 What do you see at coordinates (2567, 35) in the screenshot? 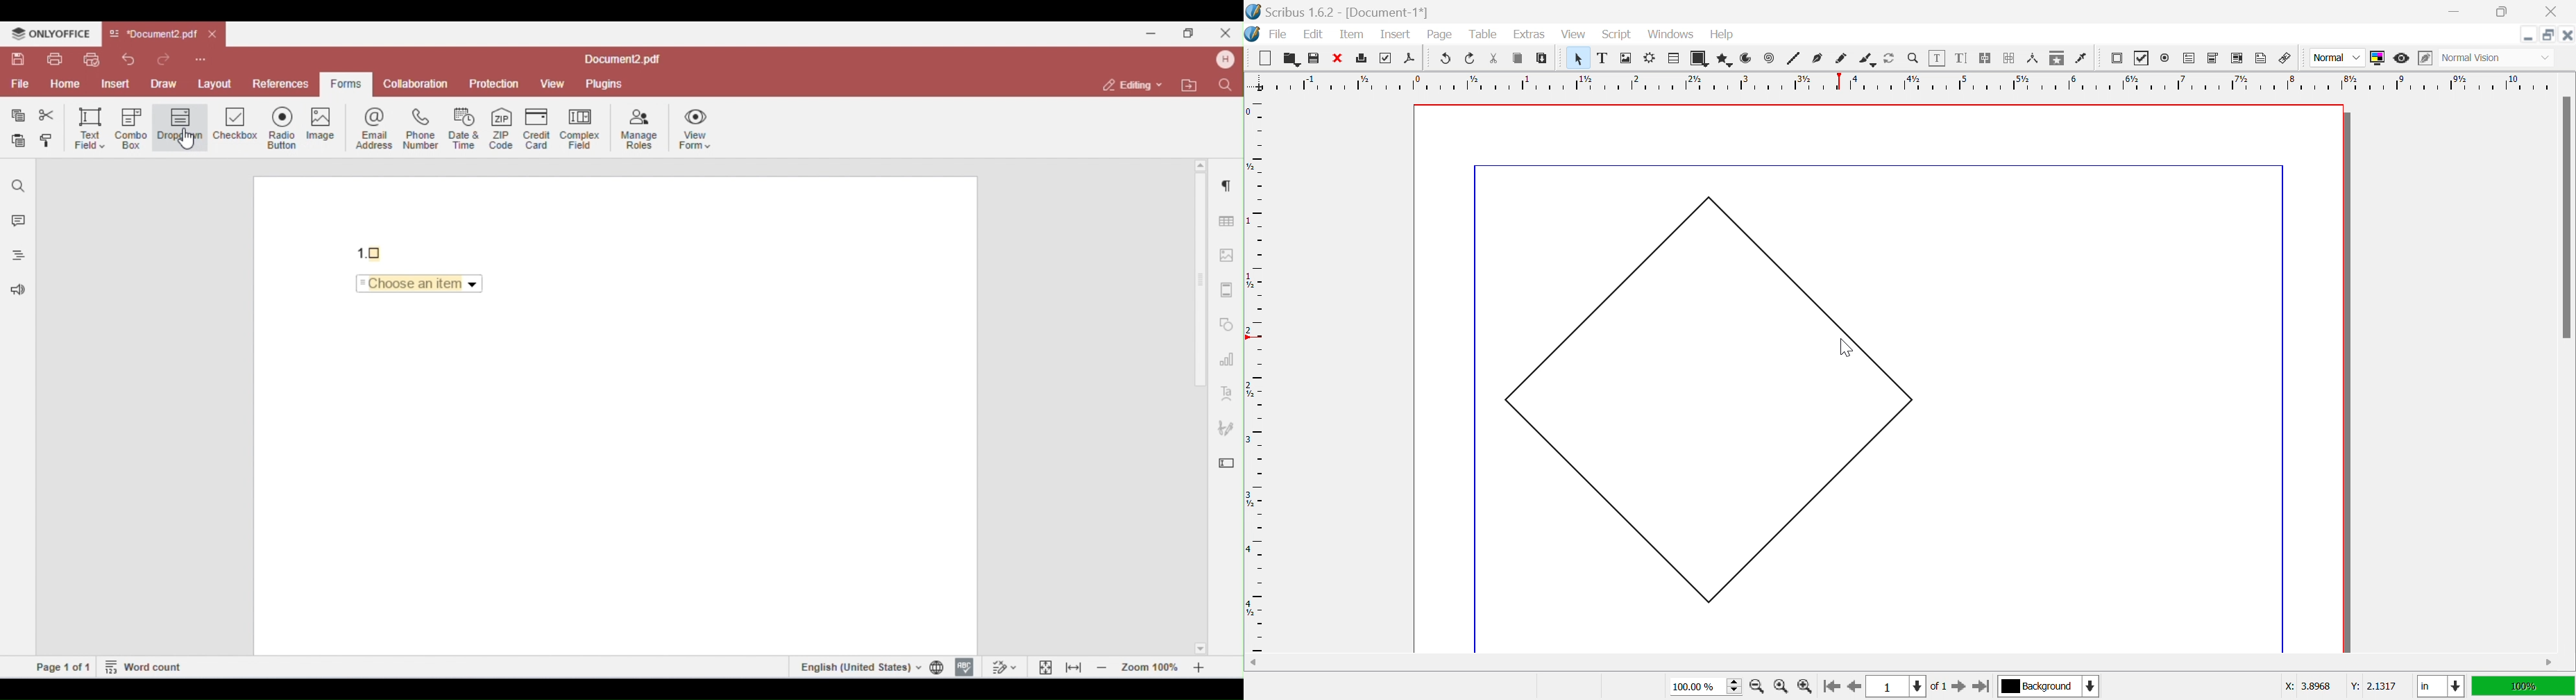
I see `Close` at bounding box center [2567, 35].